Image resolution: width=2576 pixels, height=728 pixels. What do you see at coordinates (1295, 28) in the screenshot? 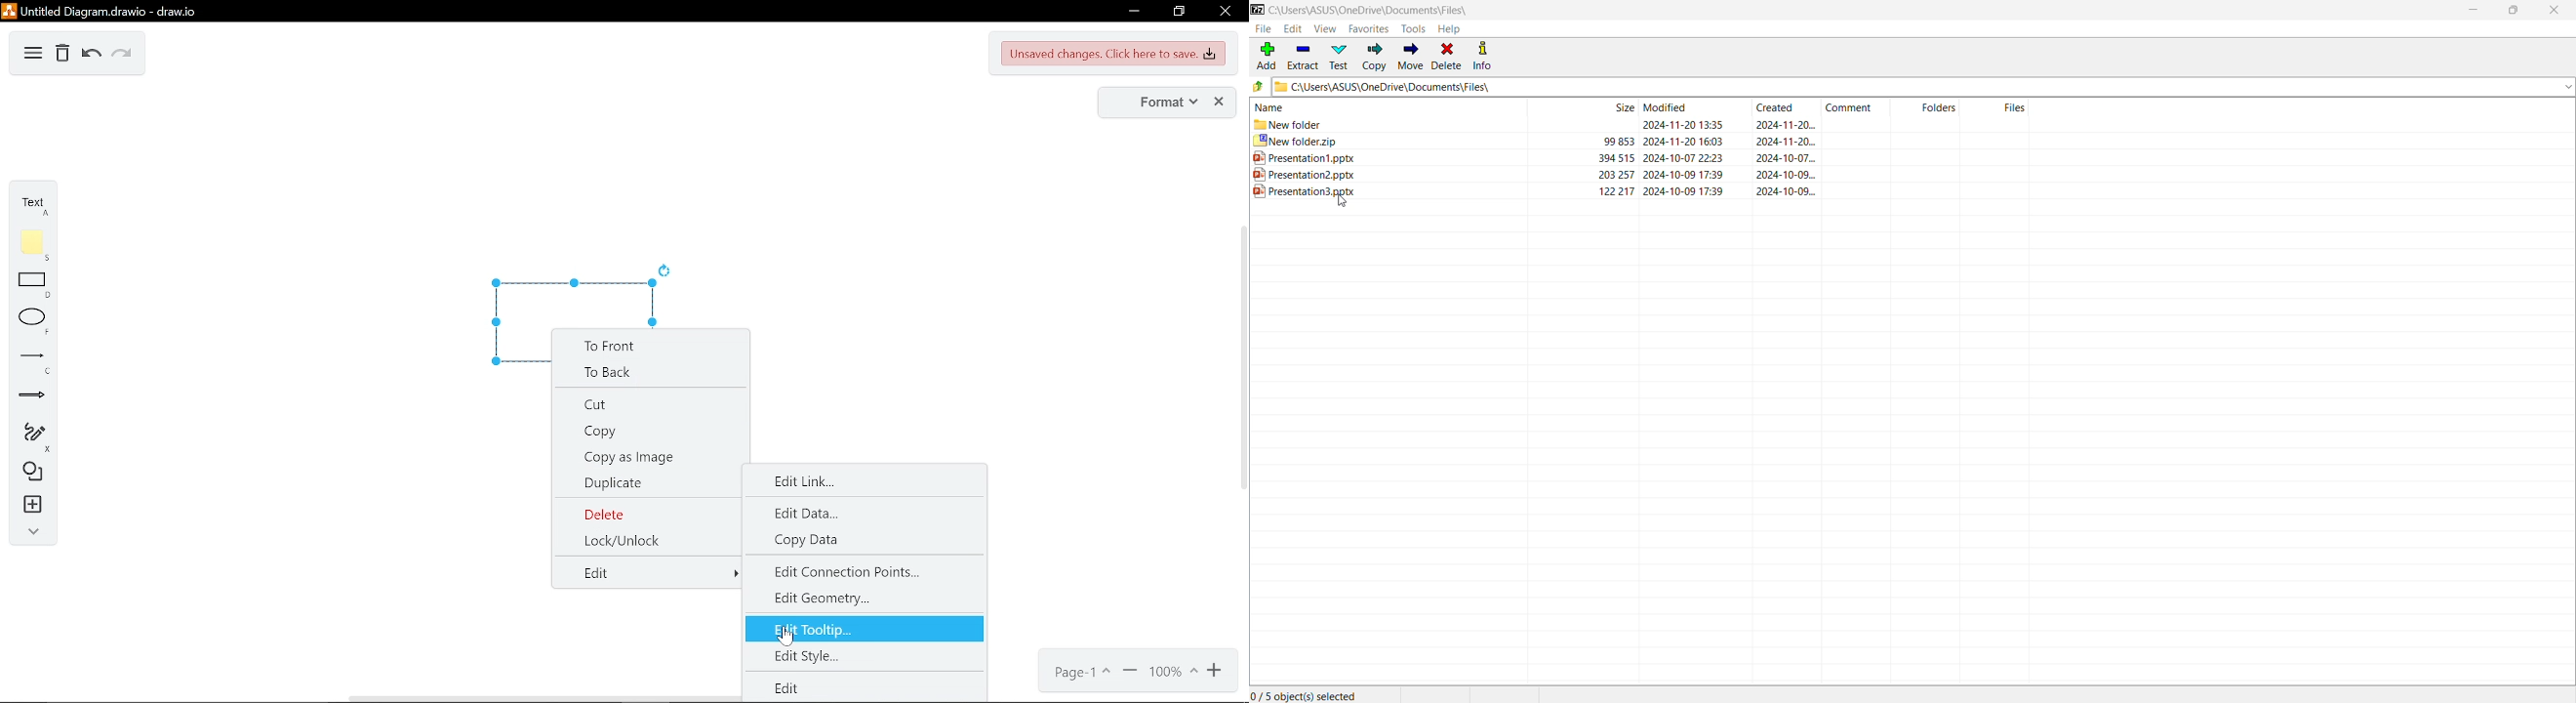
I see `Edit` at bounding box center [1295, 28].